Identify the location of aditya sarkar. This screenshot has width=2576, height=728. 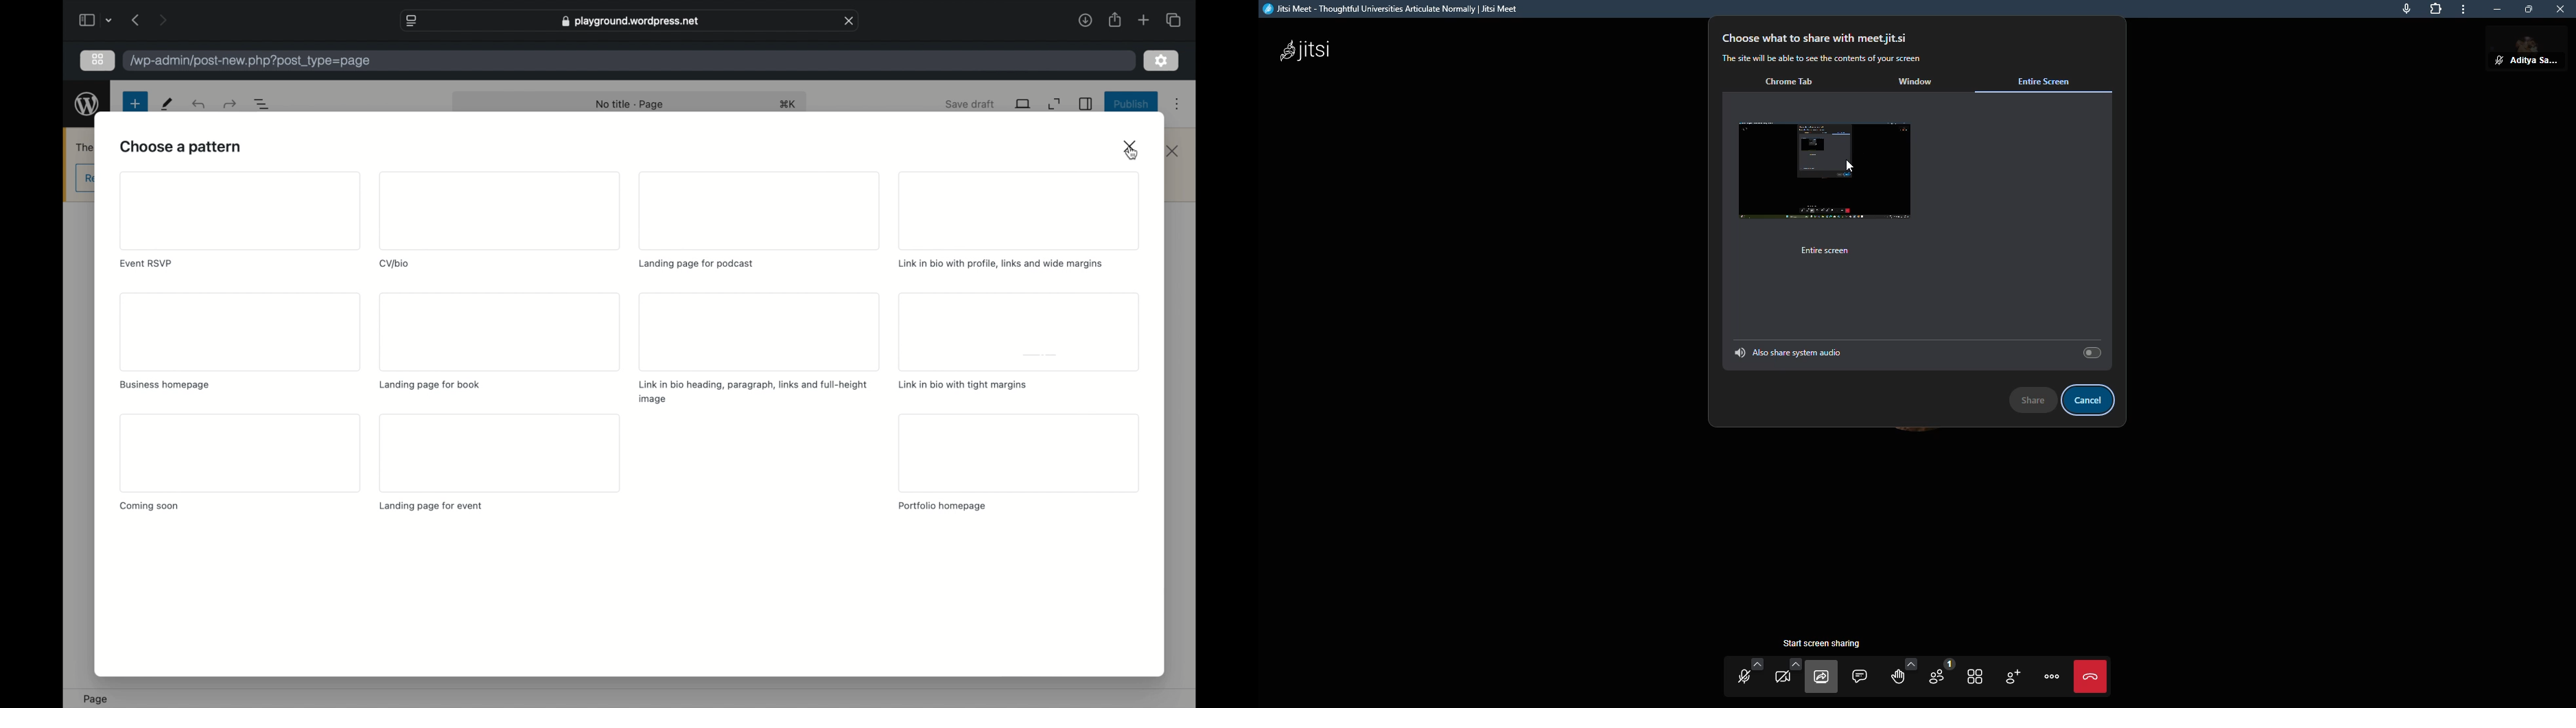
(2525, 53).